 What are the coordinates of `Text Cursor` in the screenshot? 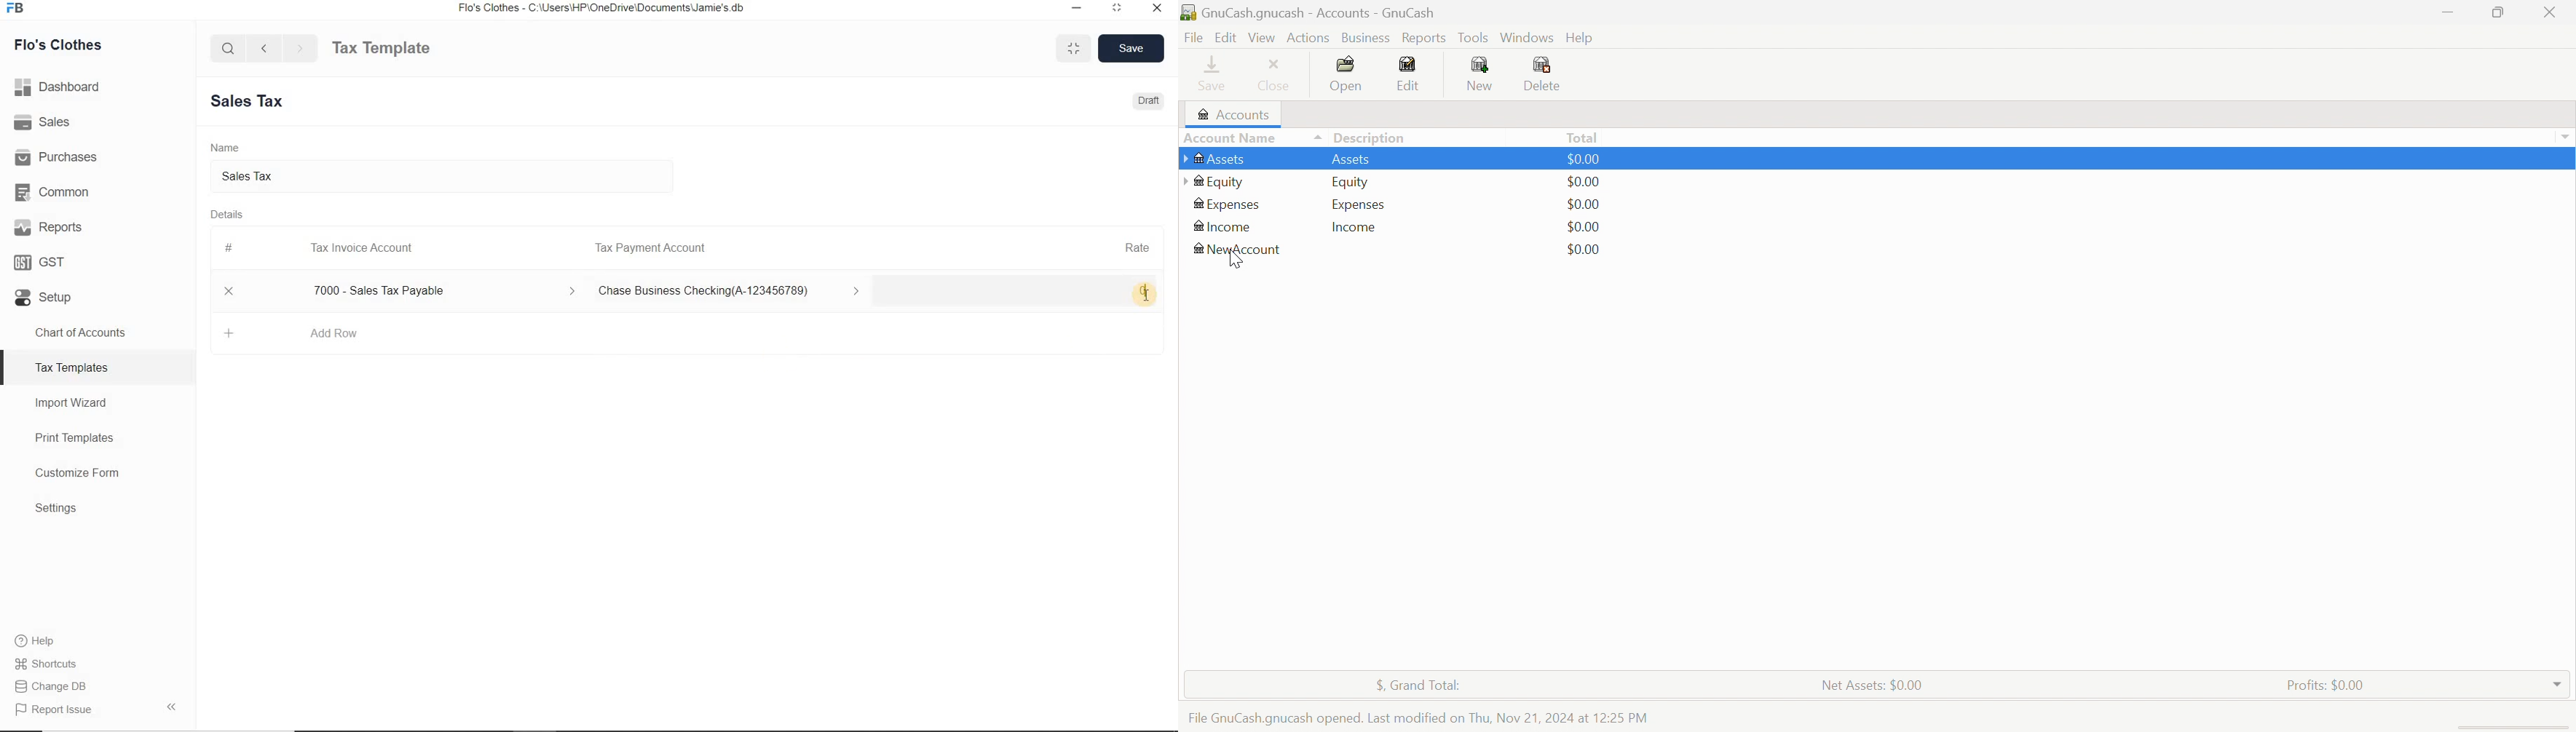 It's located at (1146, 297).